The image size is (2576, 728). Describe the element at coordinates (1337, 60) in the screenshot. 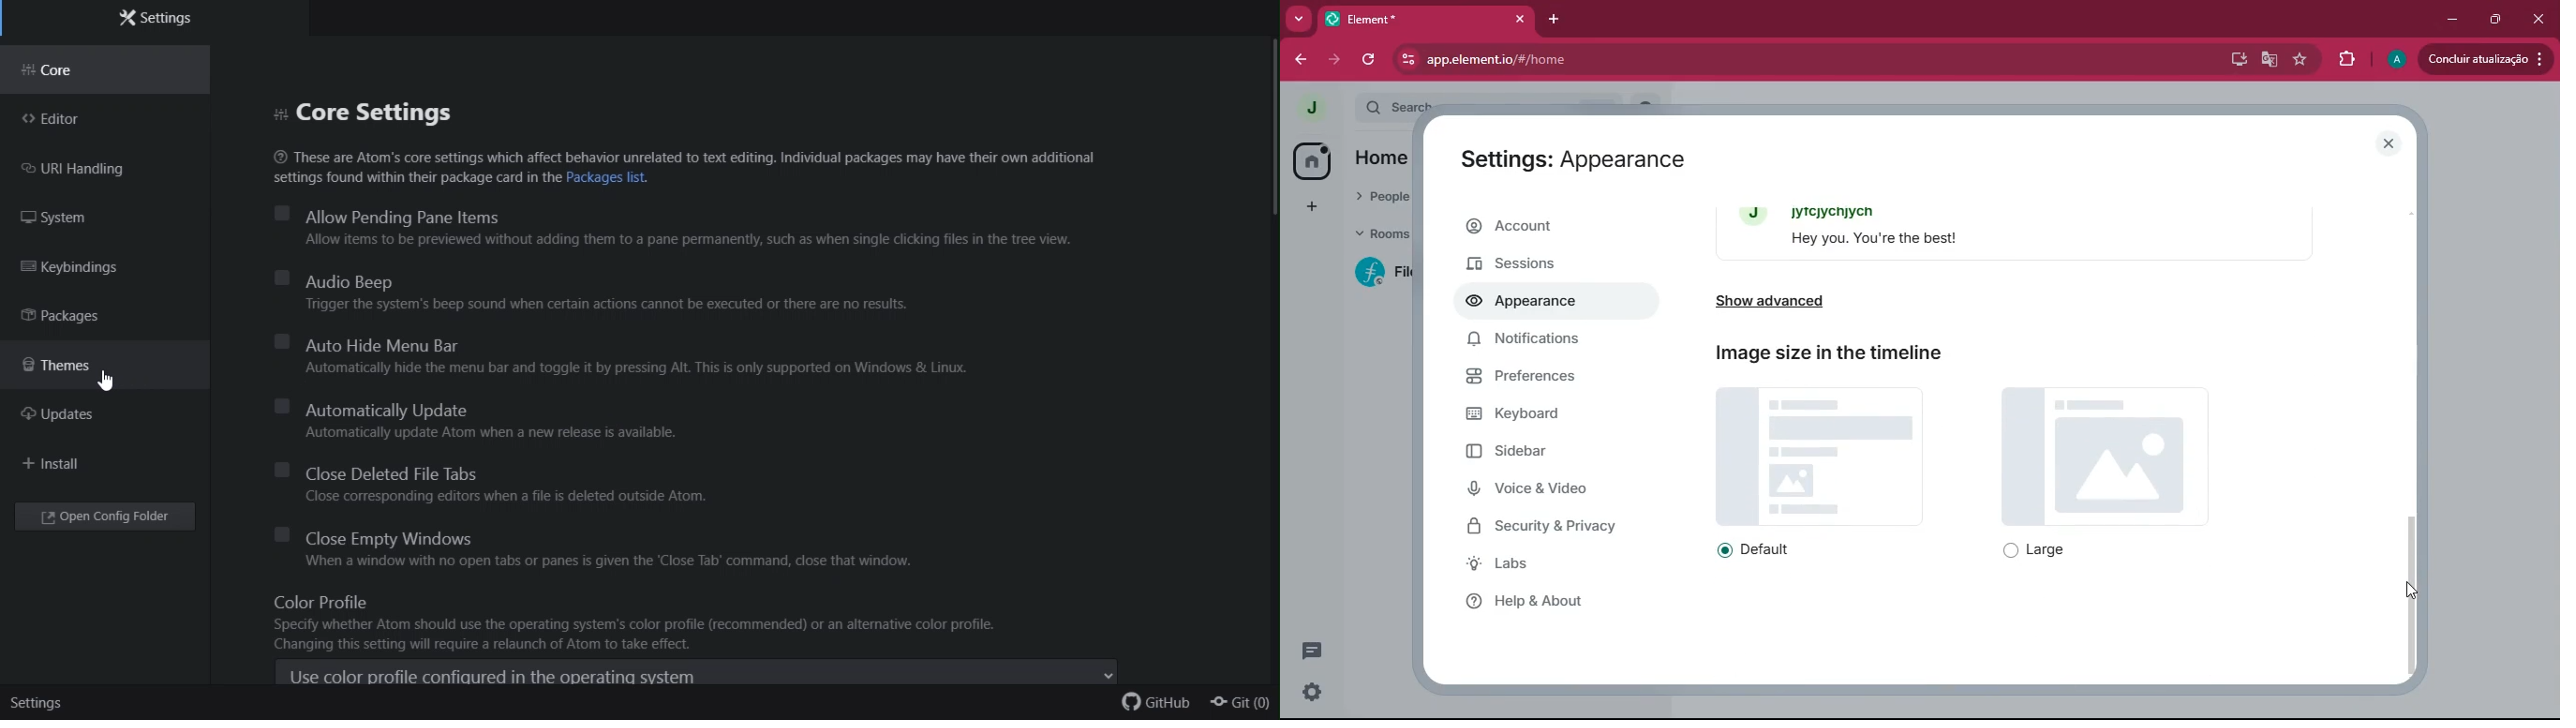

I see `forward` at that location.